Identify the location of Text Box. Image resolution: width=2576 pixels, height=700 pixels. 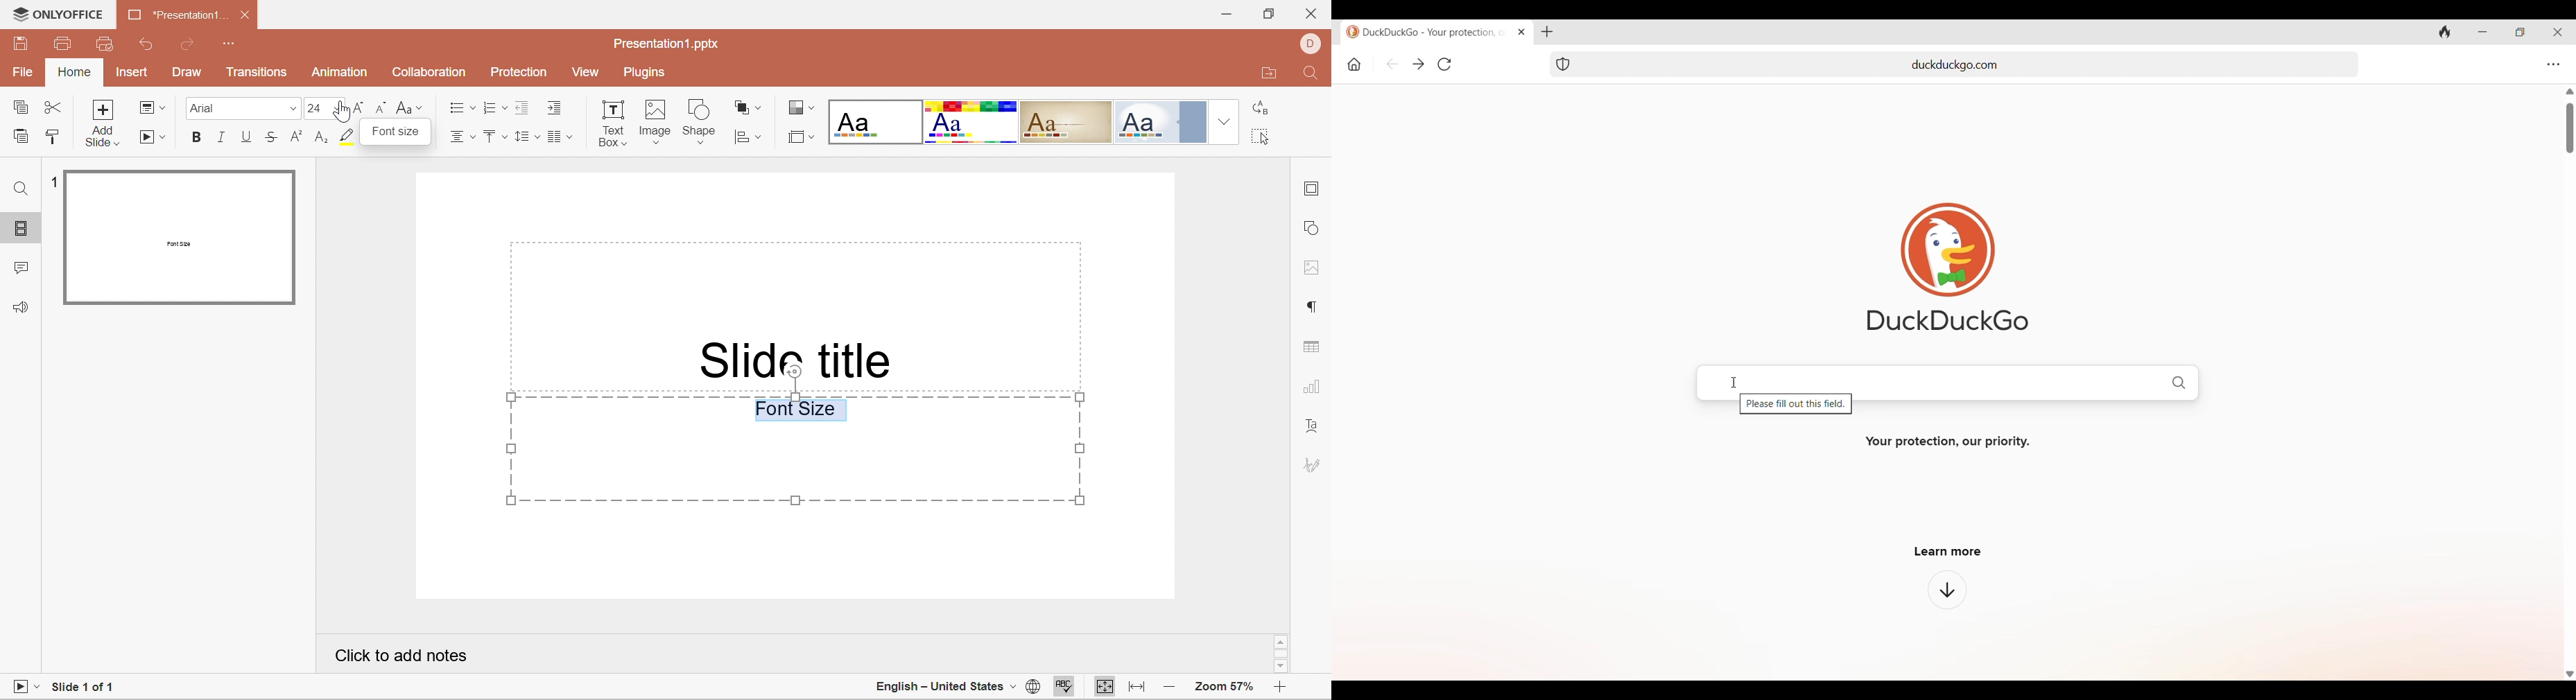
(612, 125).